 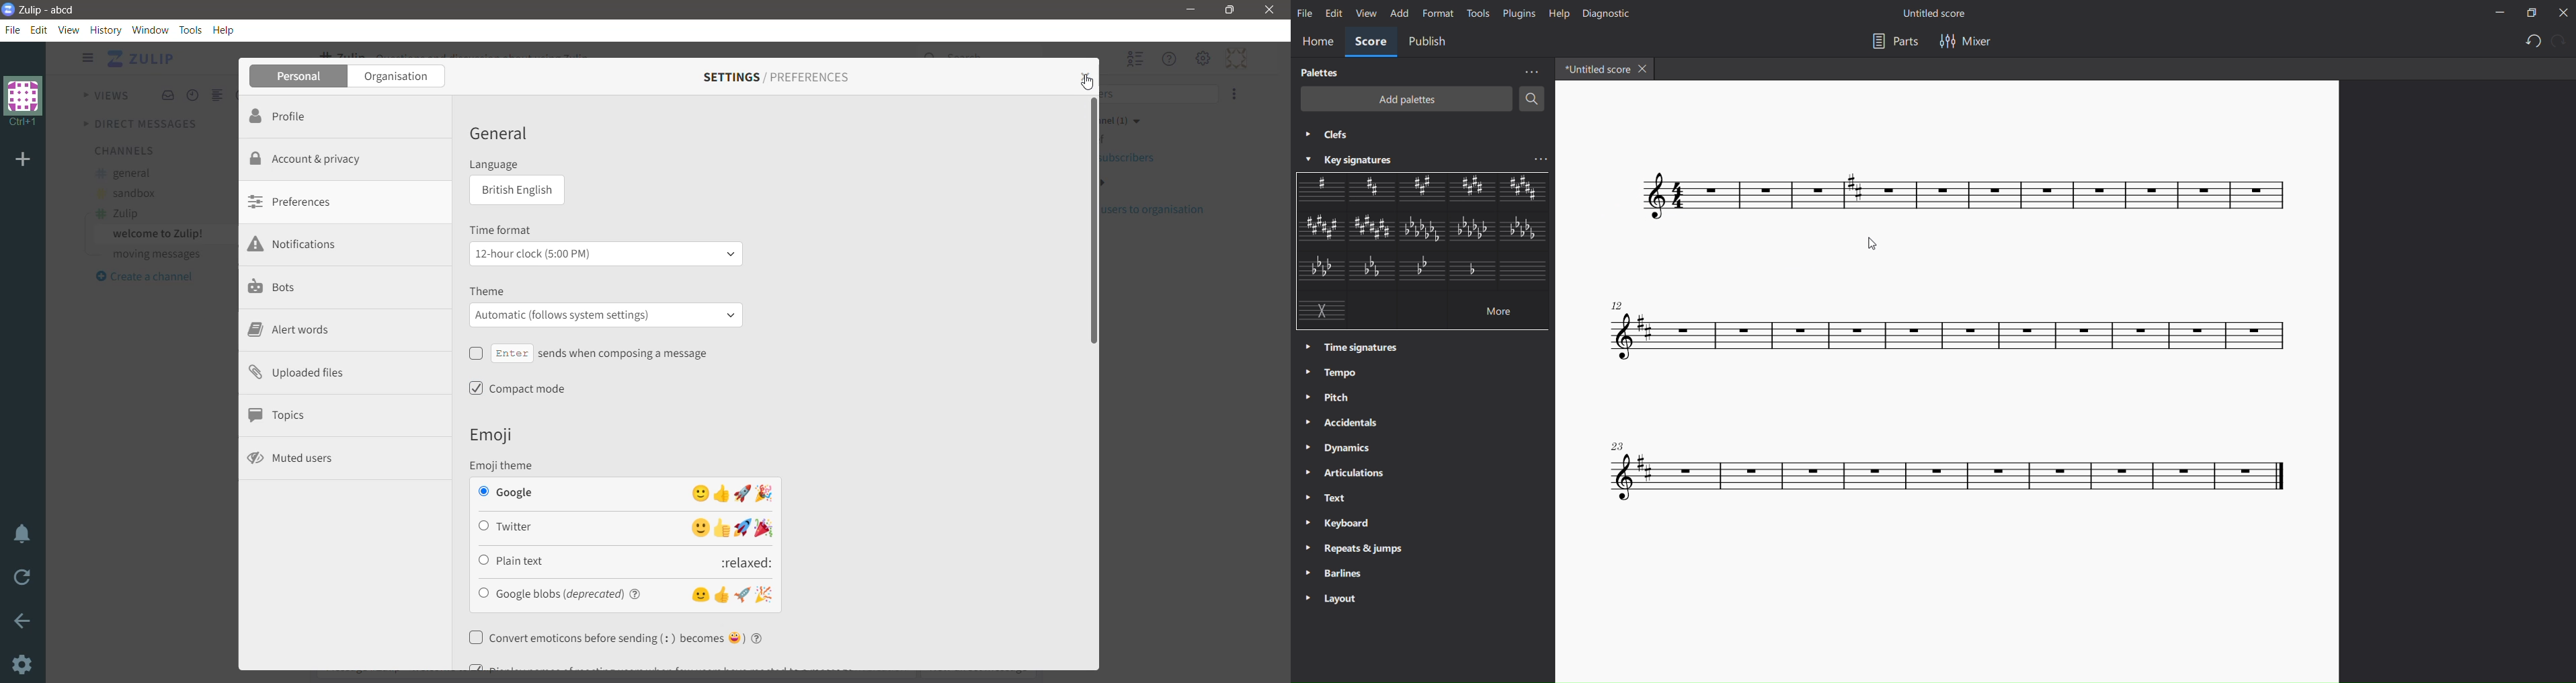 I want to click on Go back, so click(x=23, y=621).